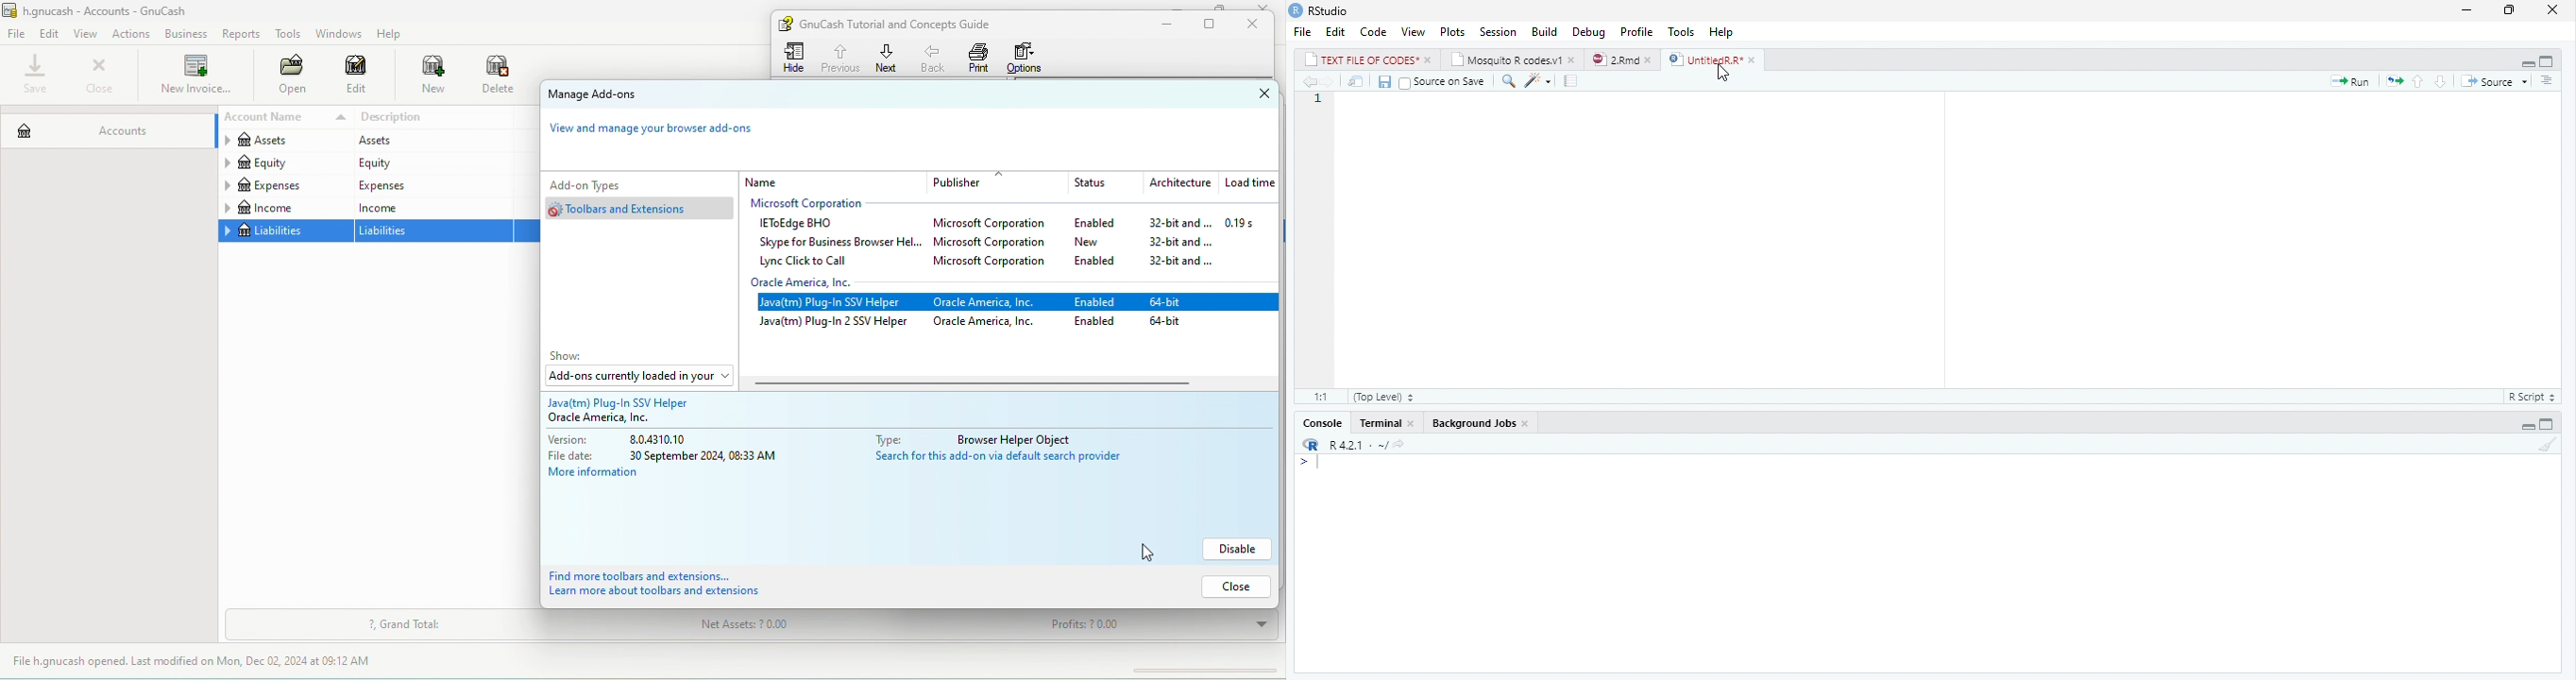  I want to click on java (tm) plug ln ssv helper, so click(835, 303).